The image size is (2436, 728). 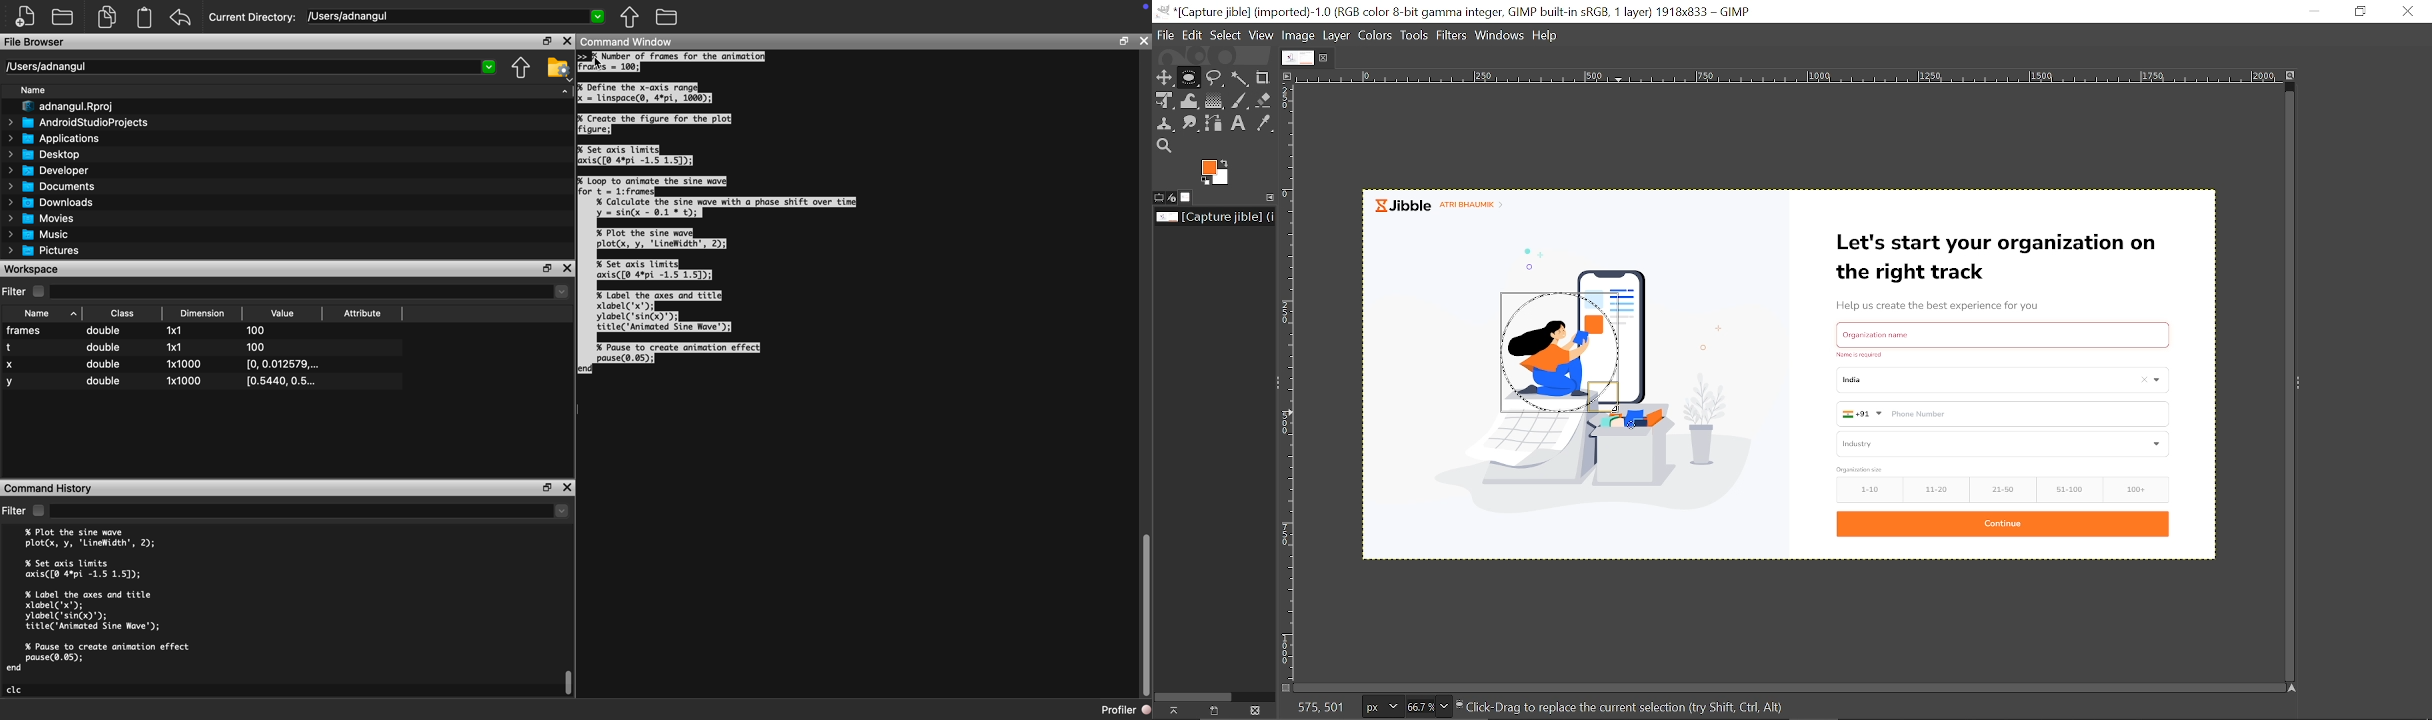 What do you see at coordinates (557, 68) in the screenshot?
I see `Folder Setting` at bounding box center [557, 68].